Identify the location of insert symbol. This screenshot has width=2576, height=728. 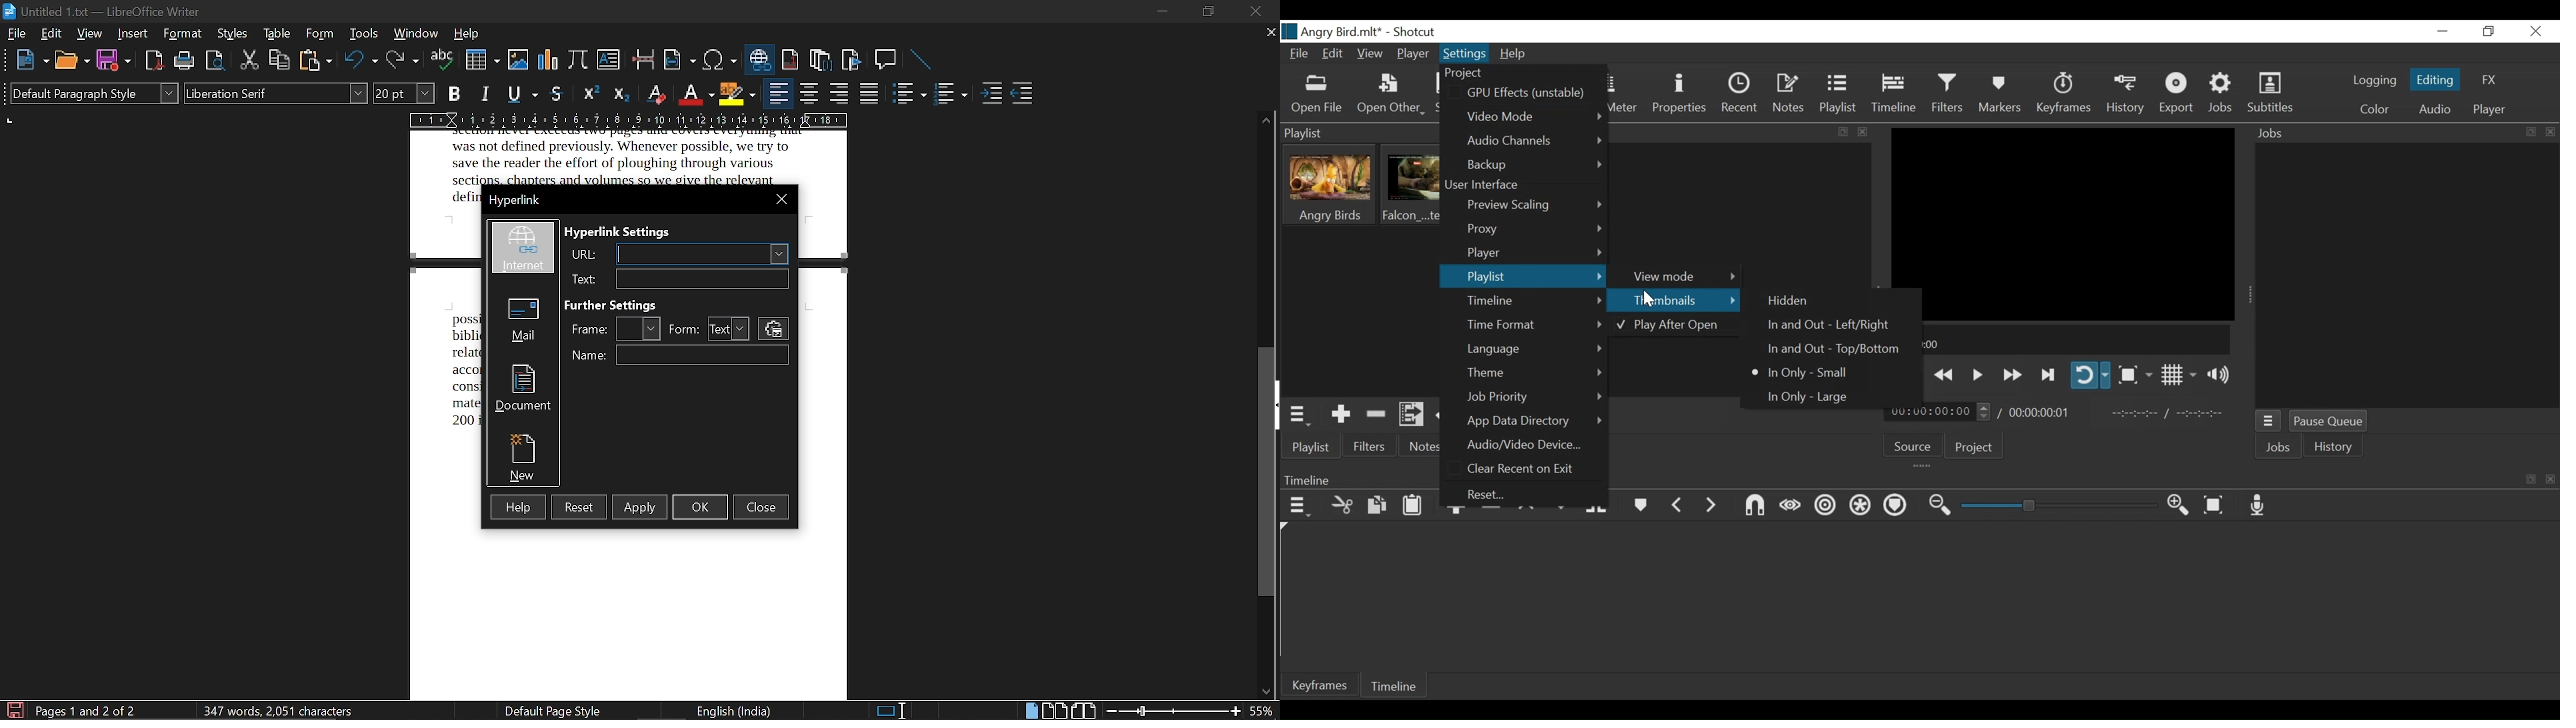
(719, 61).